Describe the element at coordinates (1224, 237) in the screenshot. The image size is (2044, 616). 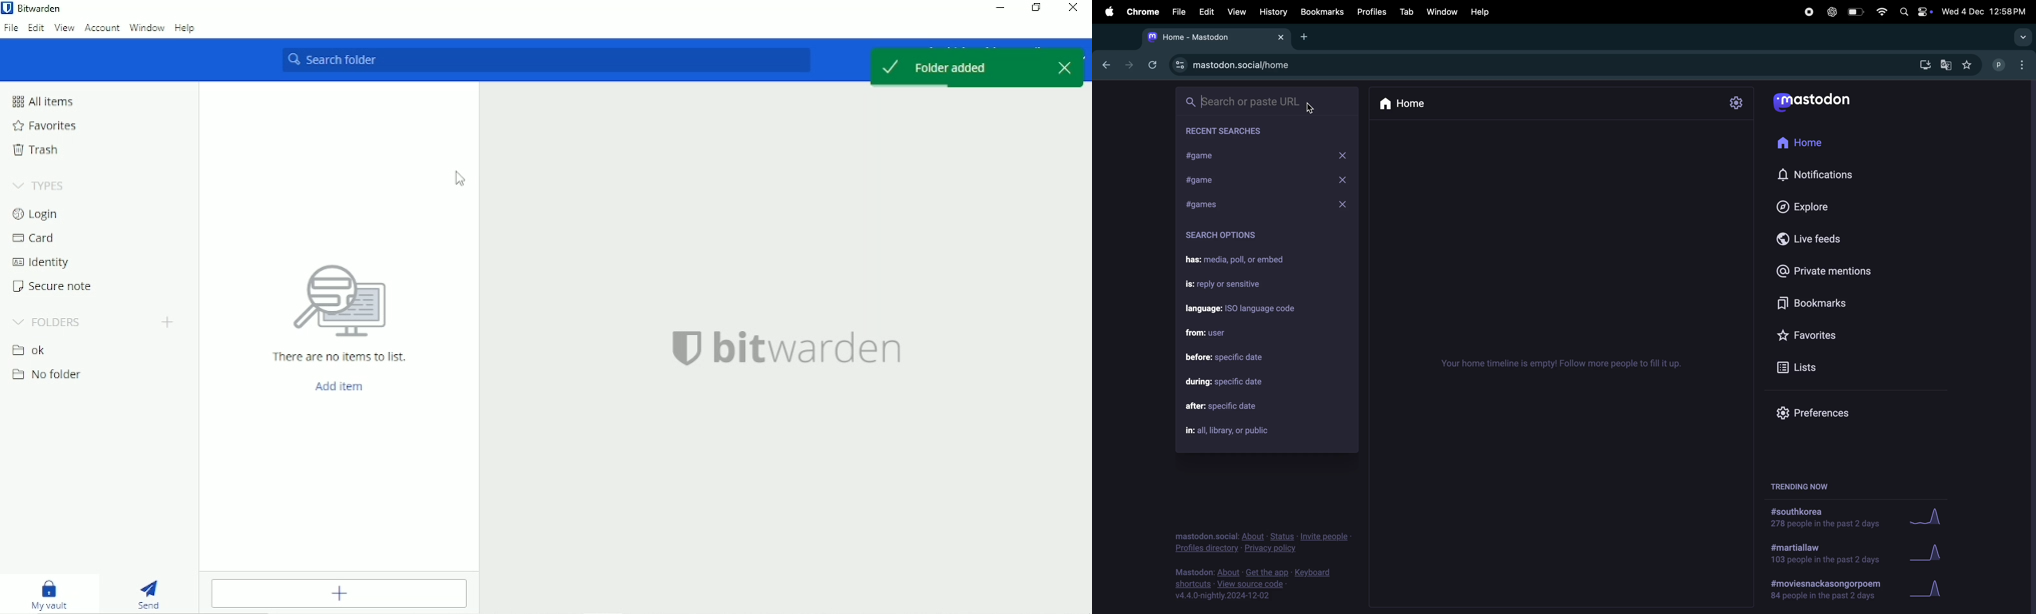
I see `search options` at that location.